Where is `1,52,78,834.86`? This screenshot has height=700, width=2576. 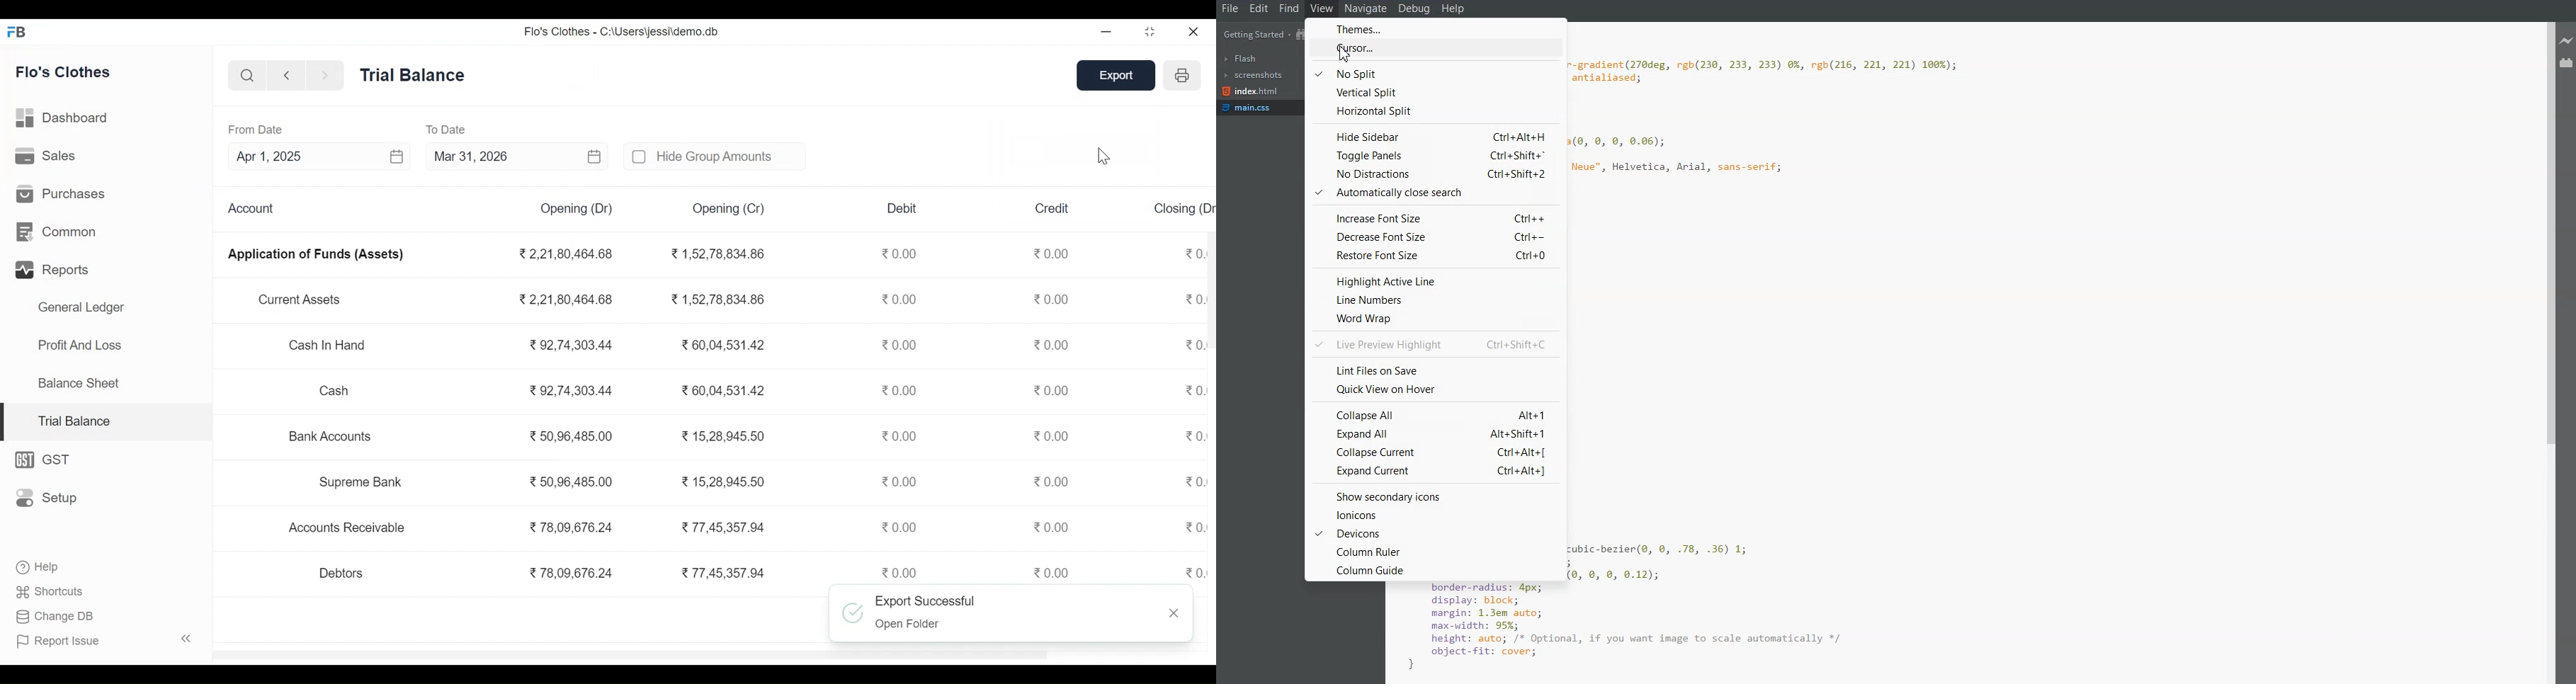
1,52,78,834.86 is located at coordinates (718, 300).